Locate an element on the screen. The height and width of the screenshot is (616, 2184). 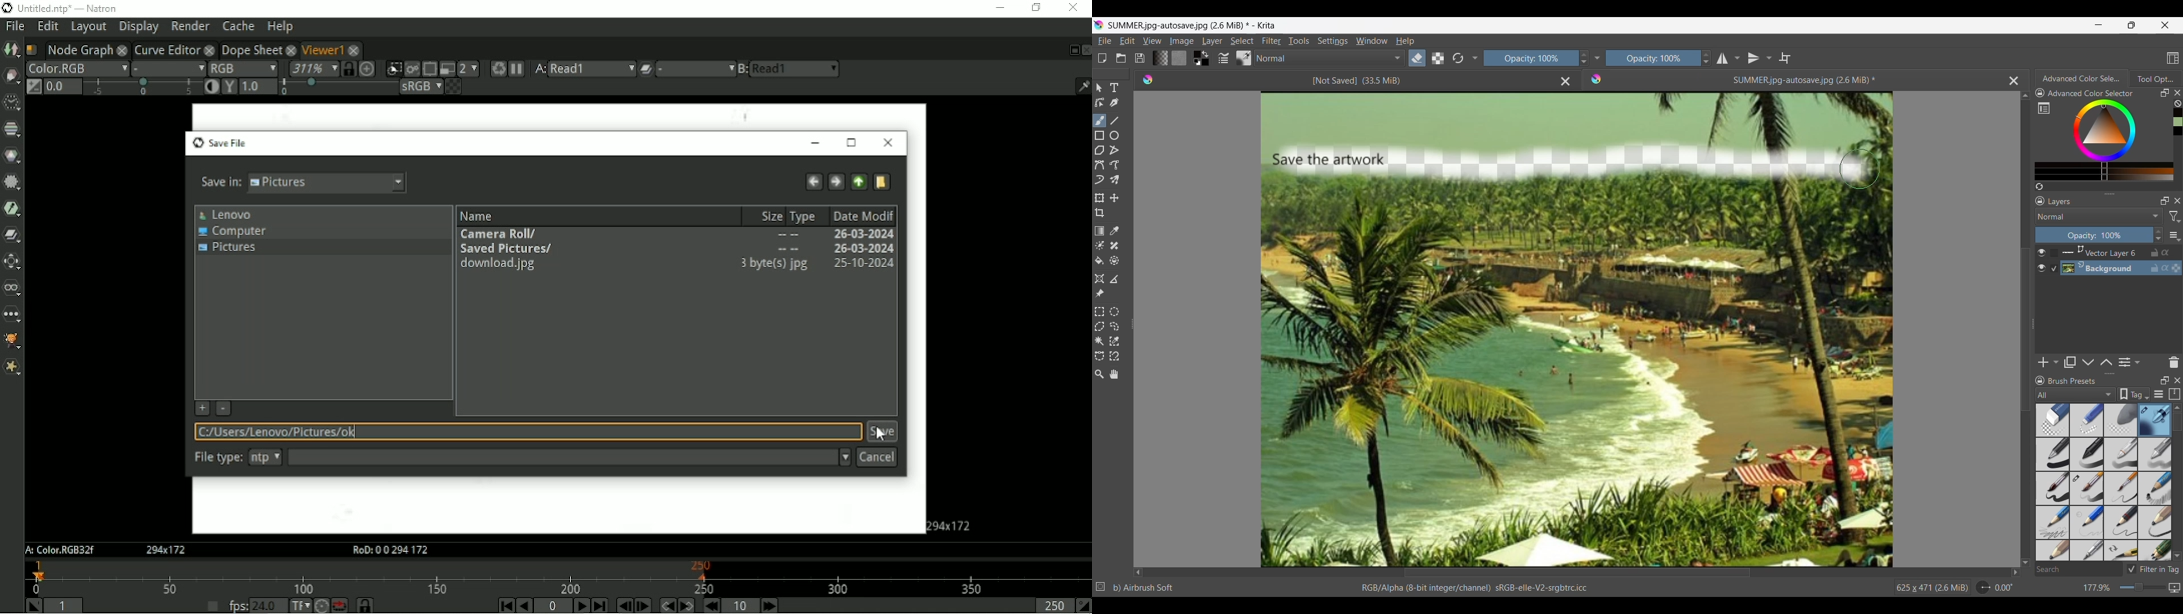
SUMMER.jpg-autosave.jpg (2.6 MiB)* - Krita is located at coordinates (1193, 25).